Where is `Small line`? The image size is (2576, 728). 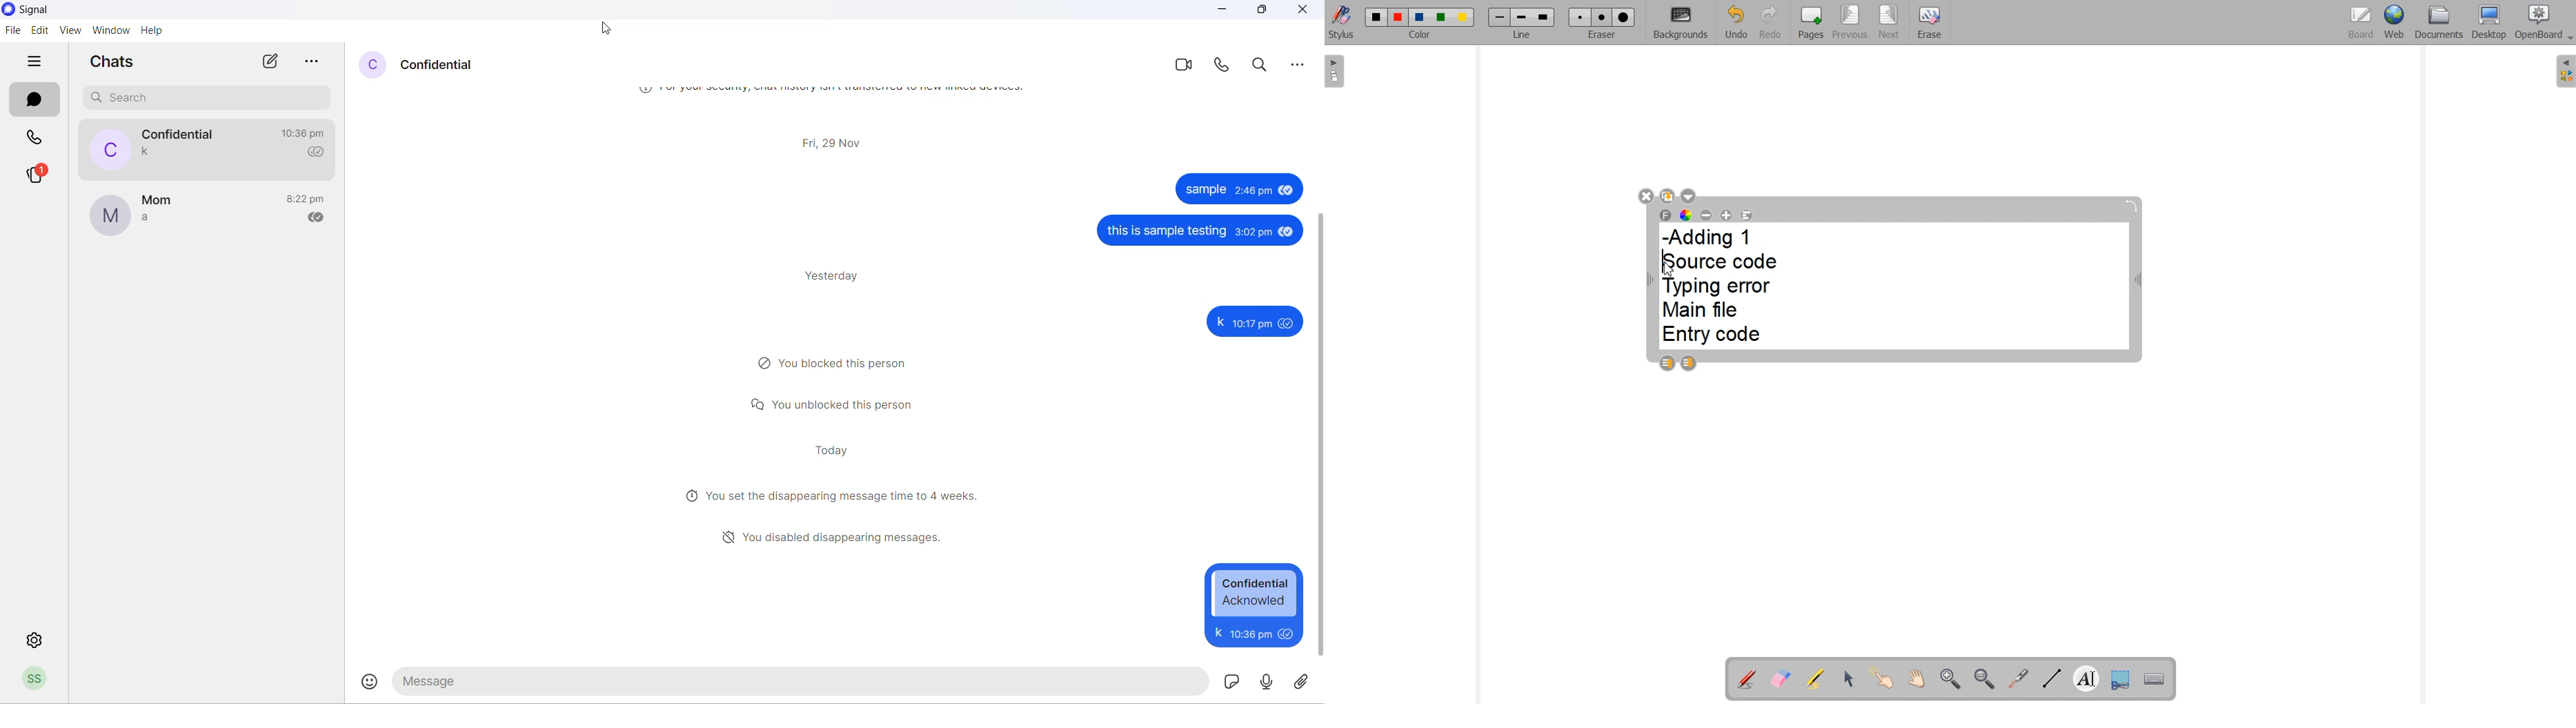
Small line is located at coordinates (1500, 18).